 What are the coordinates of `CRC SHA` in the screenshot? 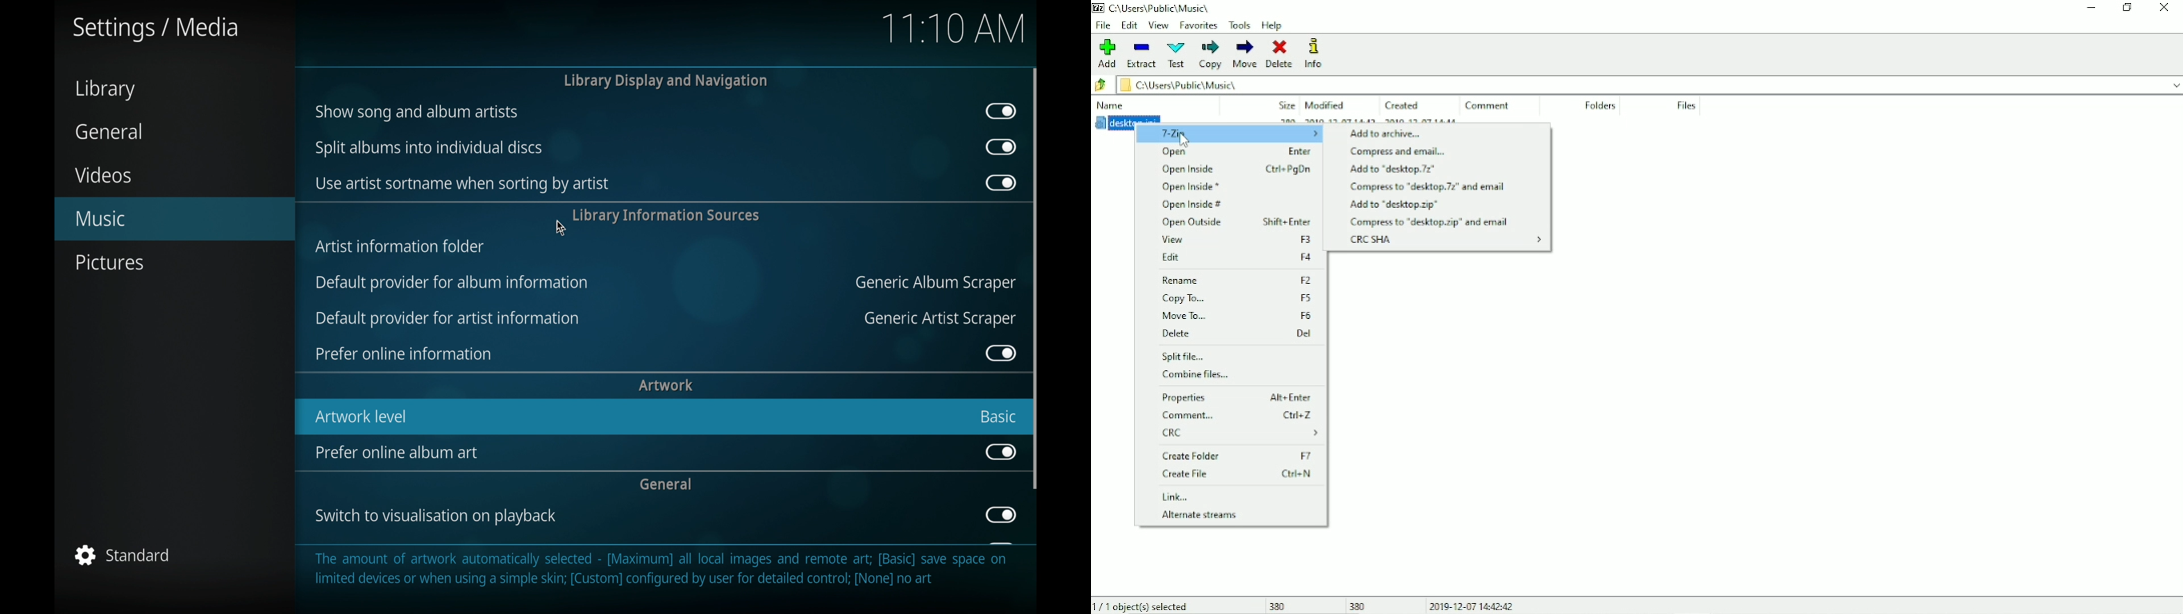 It's located at (1375, 240).